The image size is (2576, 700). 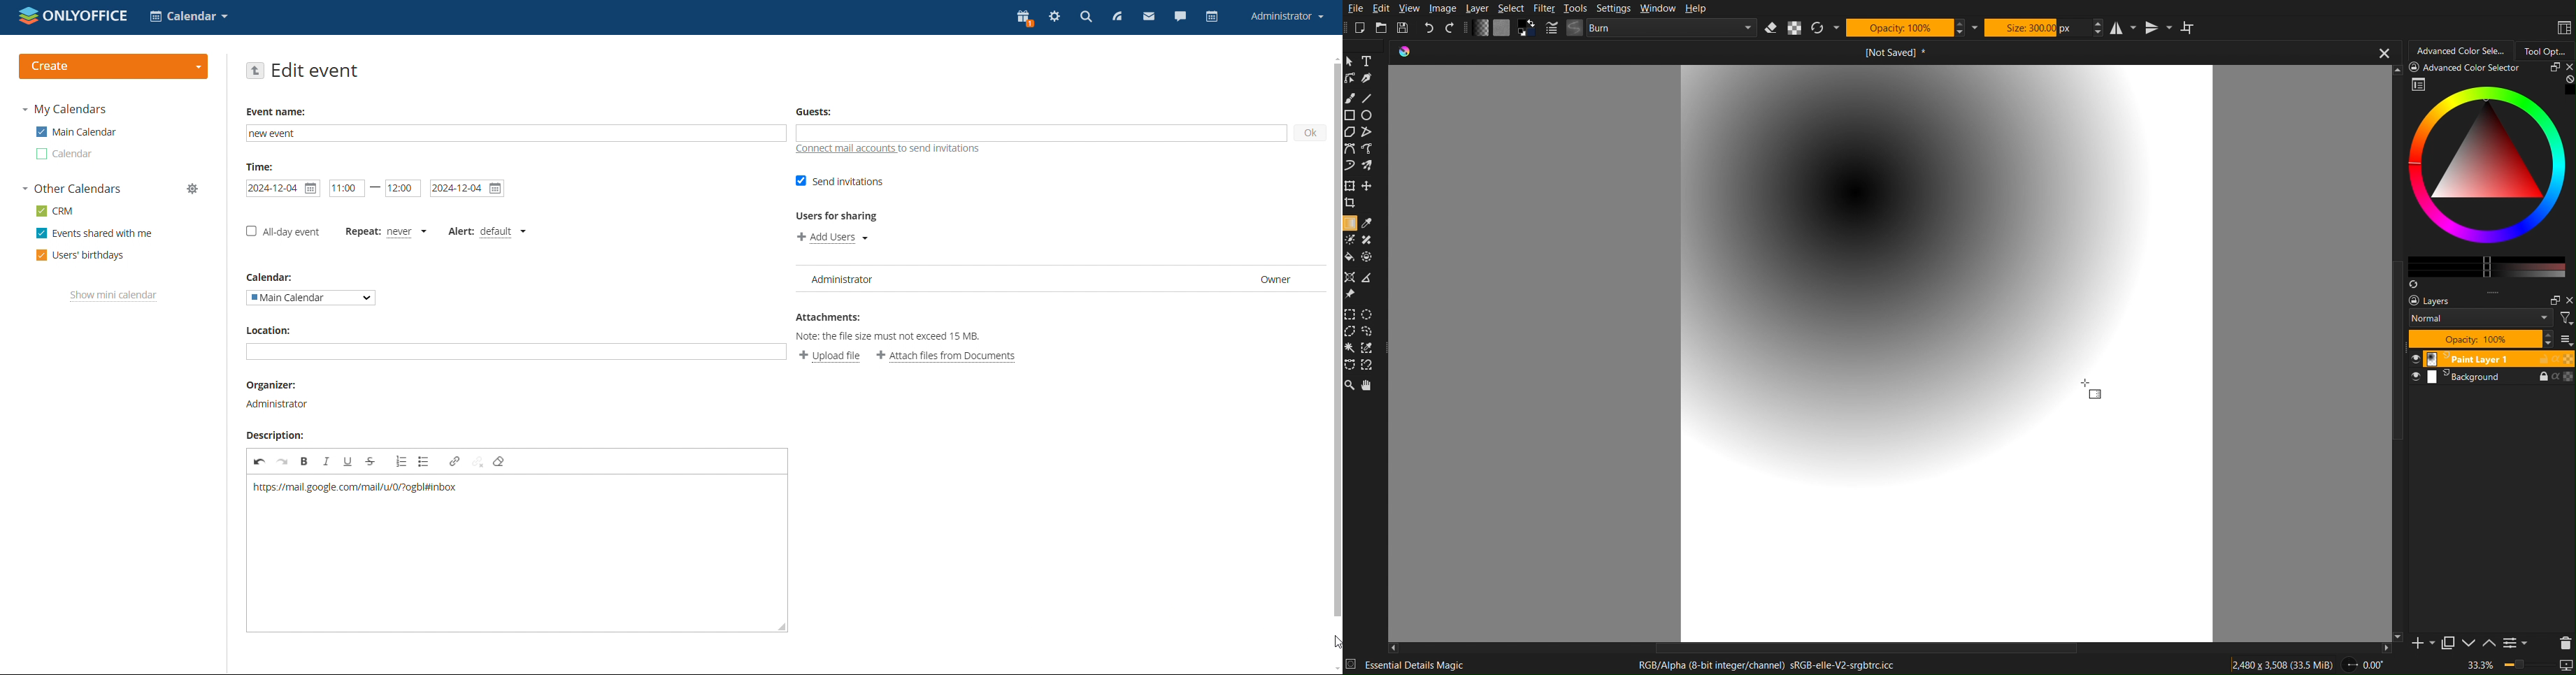 What do you see at coordinates (2036, 26) in the screenshot?
I see `Size` at bounding box center [2036, 26].